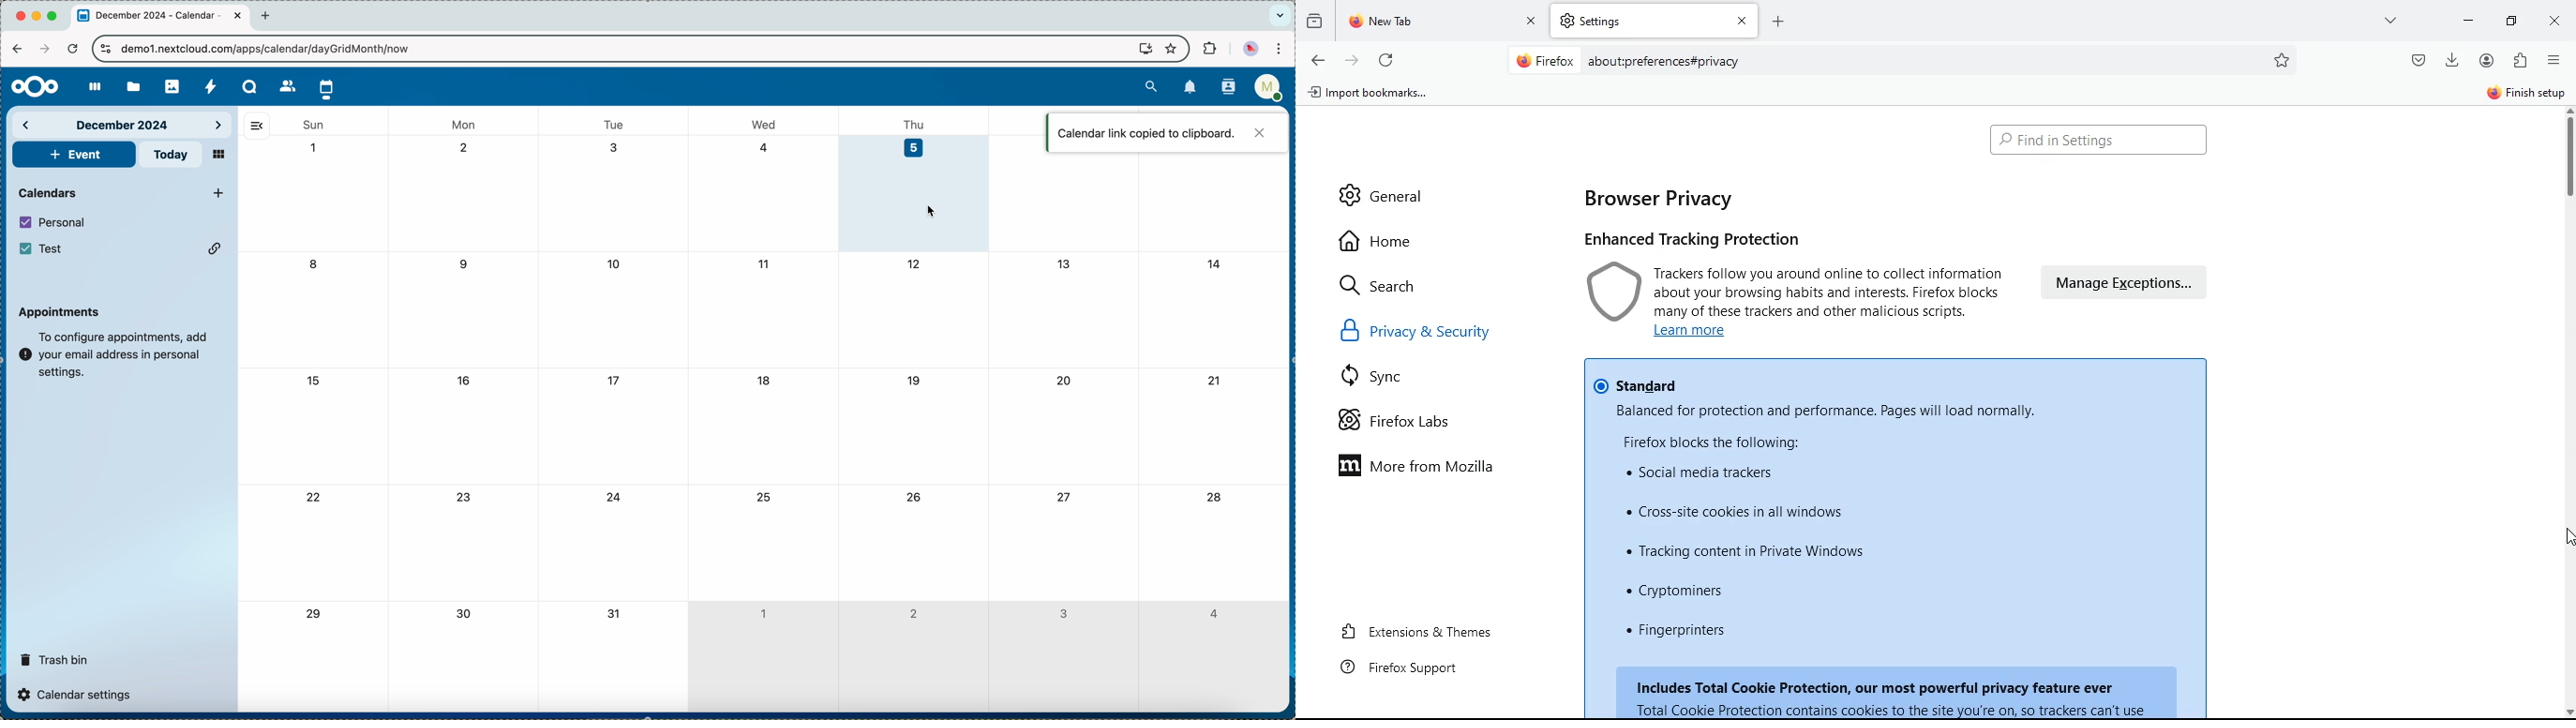 Image resolution: width=2576 pixels, height=728 pixels. Describe the element at coordinates (1226, 88) in the screenshot. I see `contacts` at that location.